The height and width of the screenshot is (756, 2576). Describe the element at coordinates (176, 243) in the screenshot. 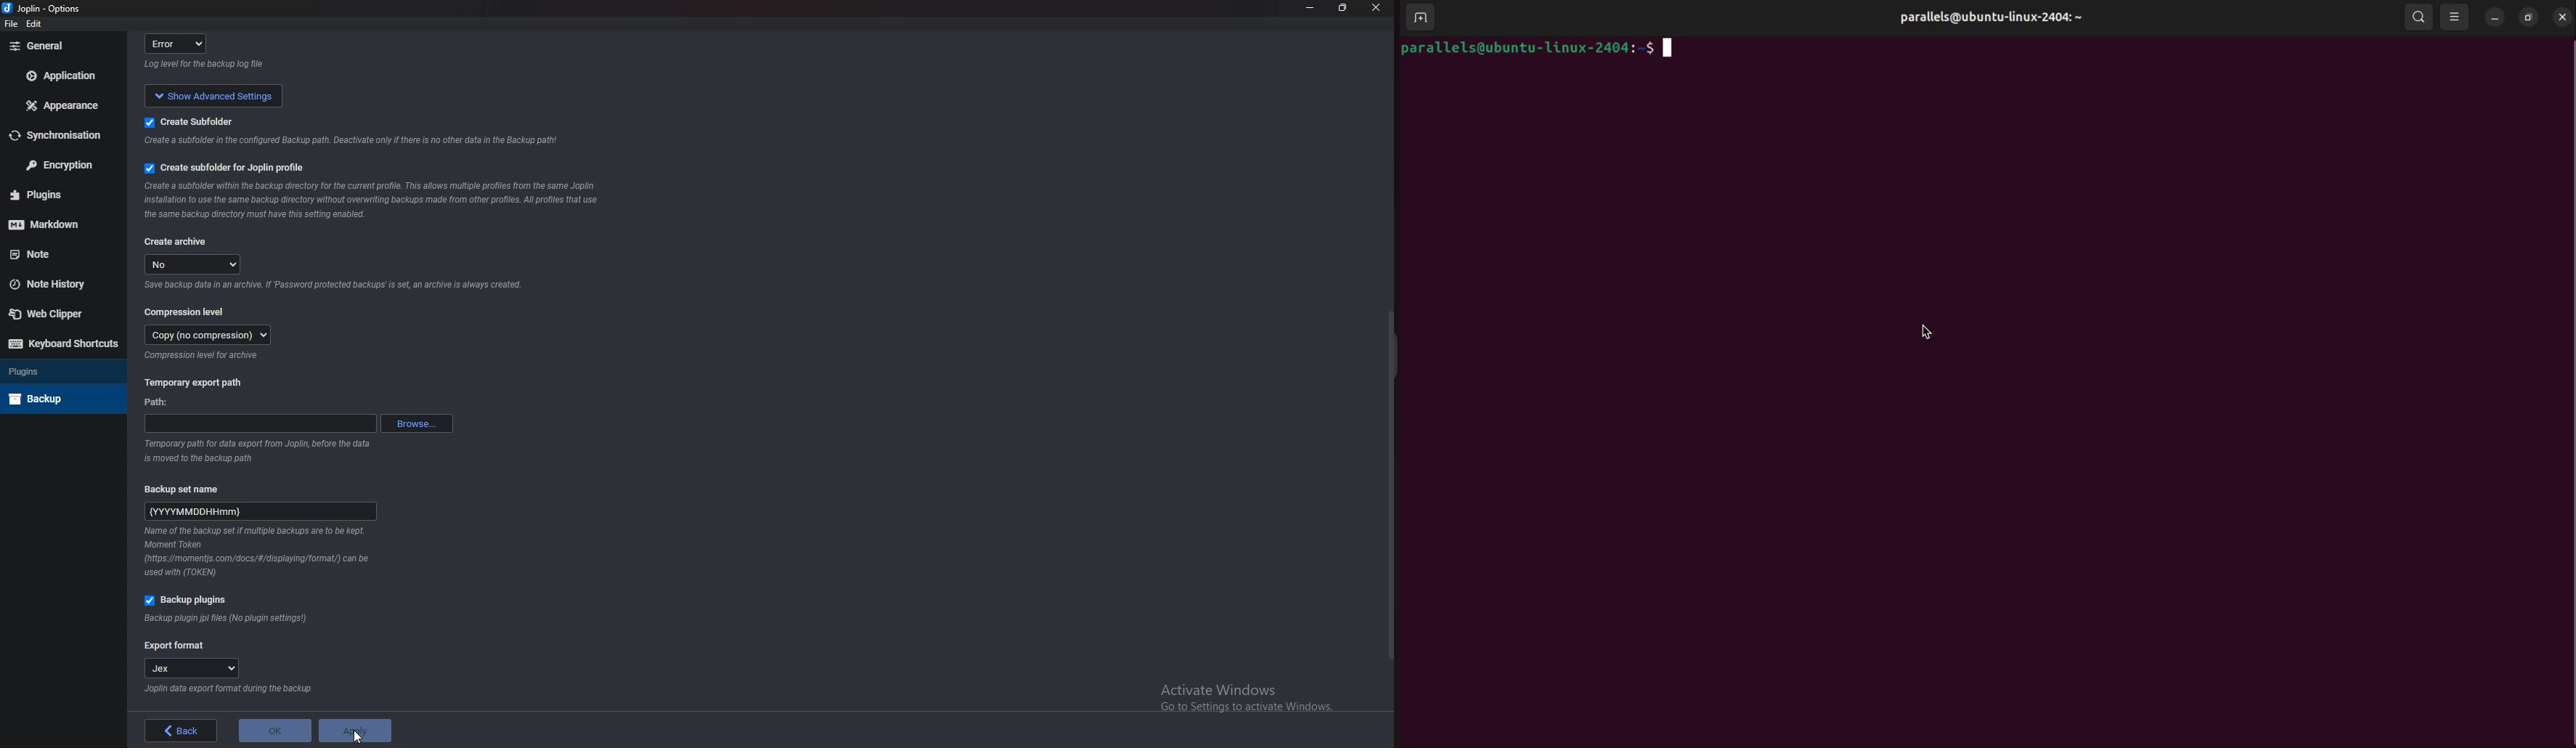

I see `Create archive` at that location.